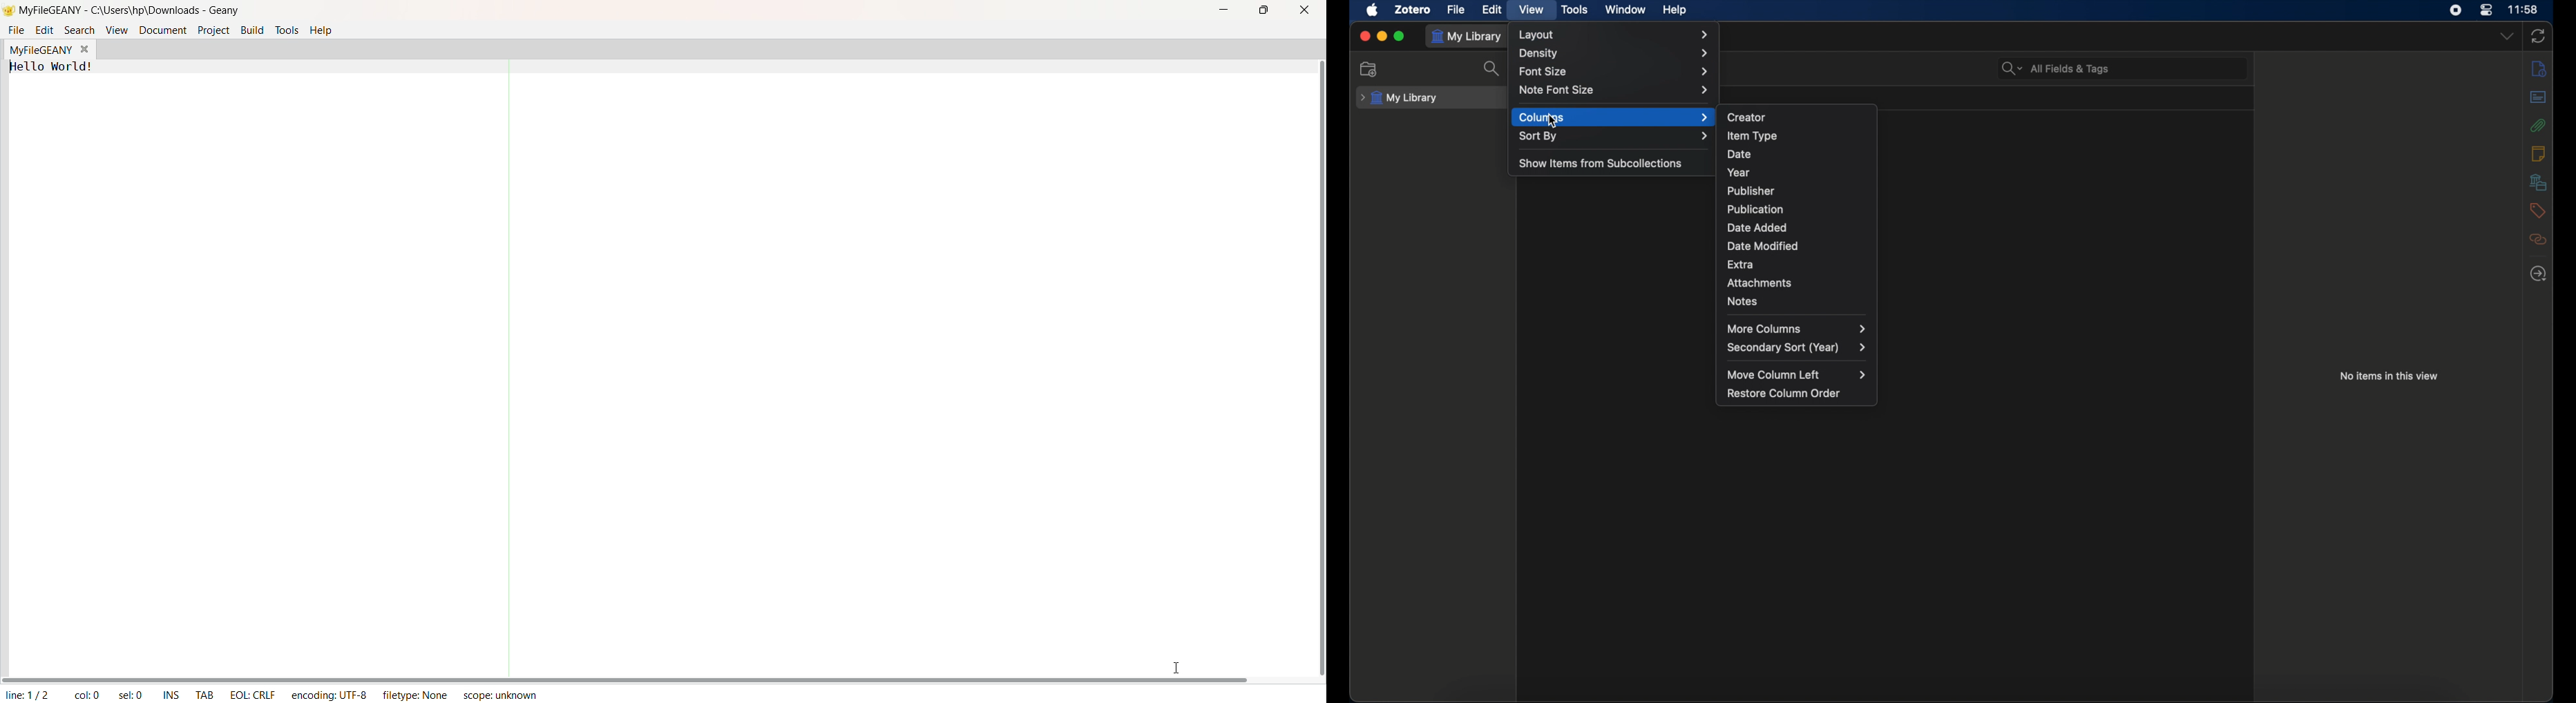  I want to click on notes, so click(2538, 152).